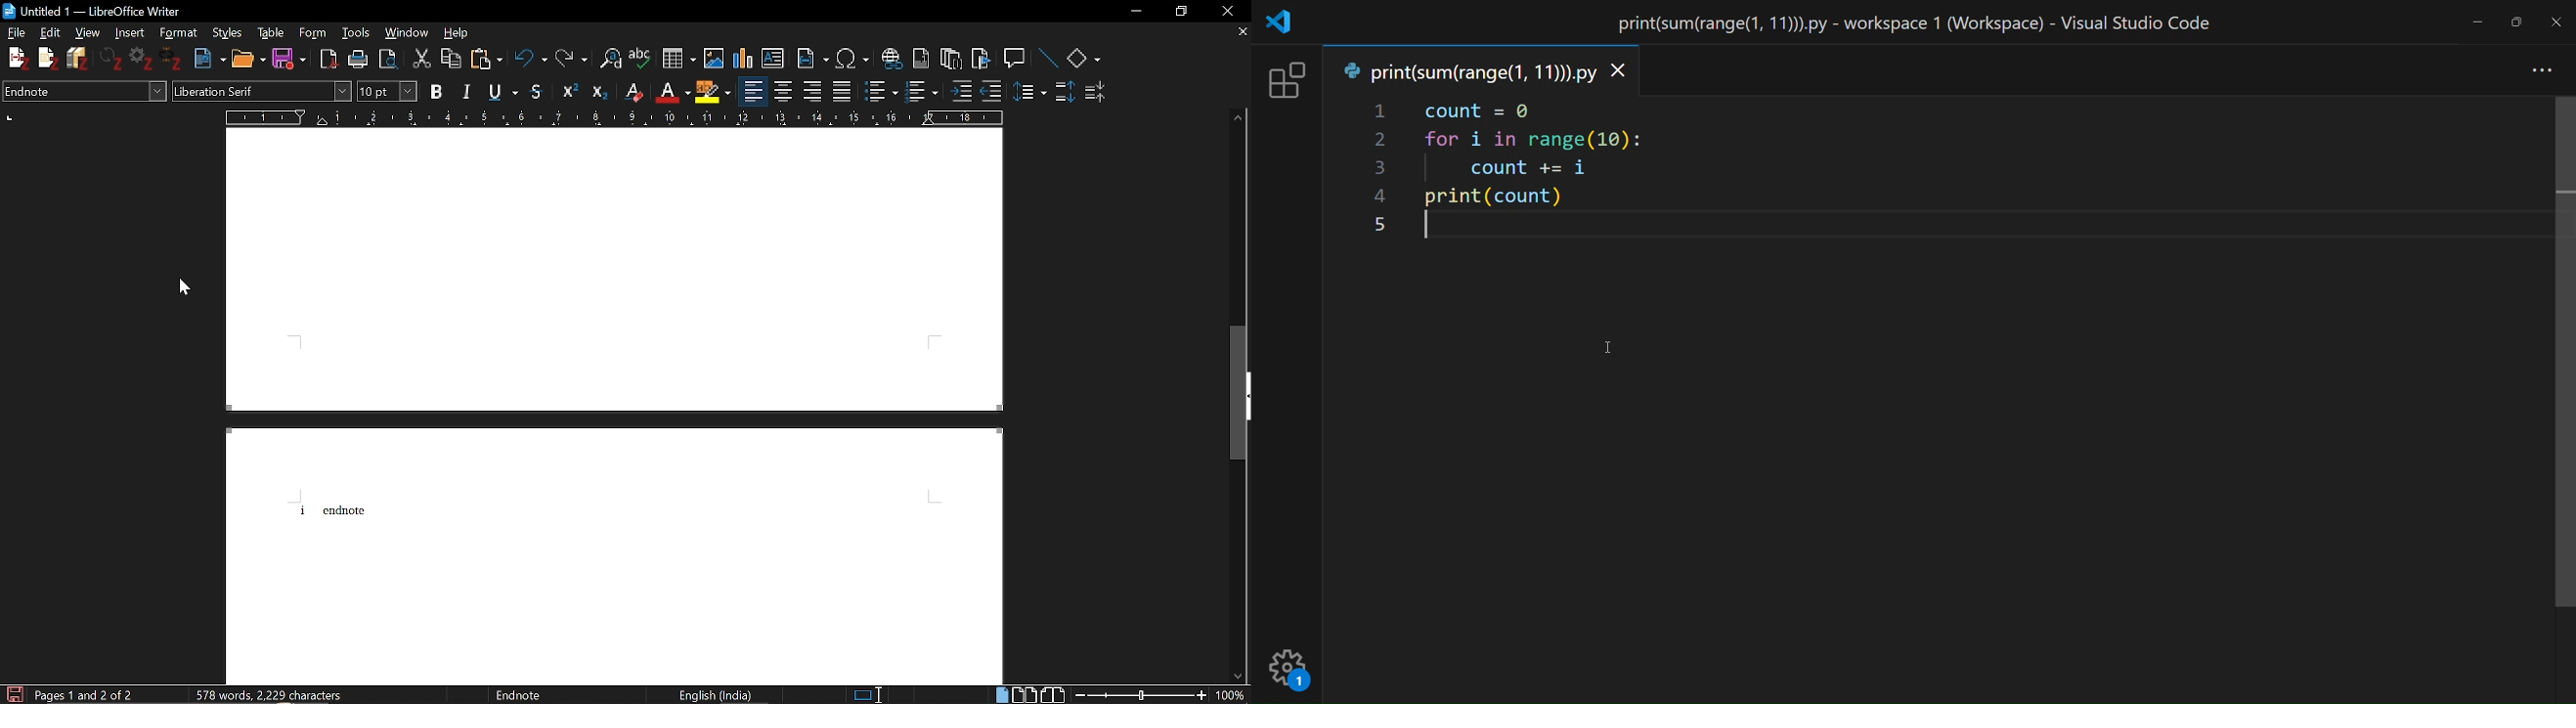  What do you see at coordinates (16, 33) in the screenshot?
I see `File` at bounding box center [16, 33].